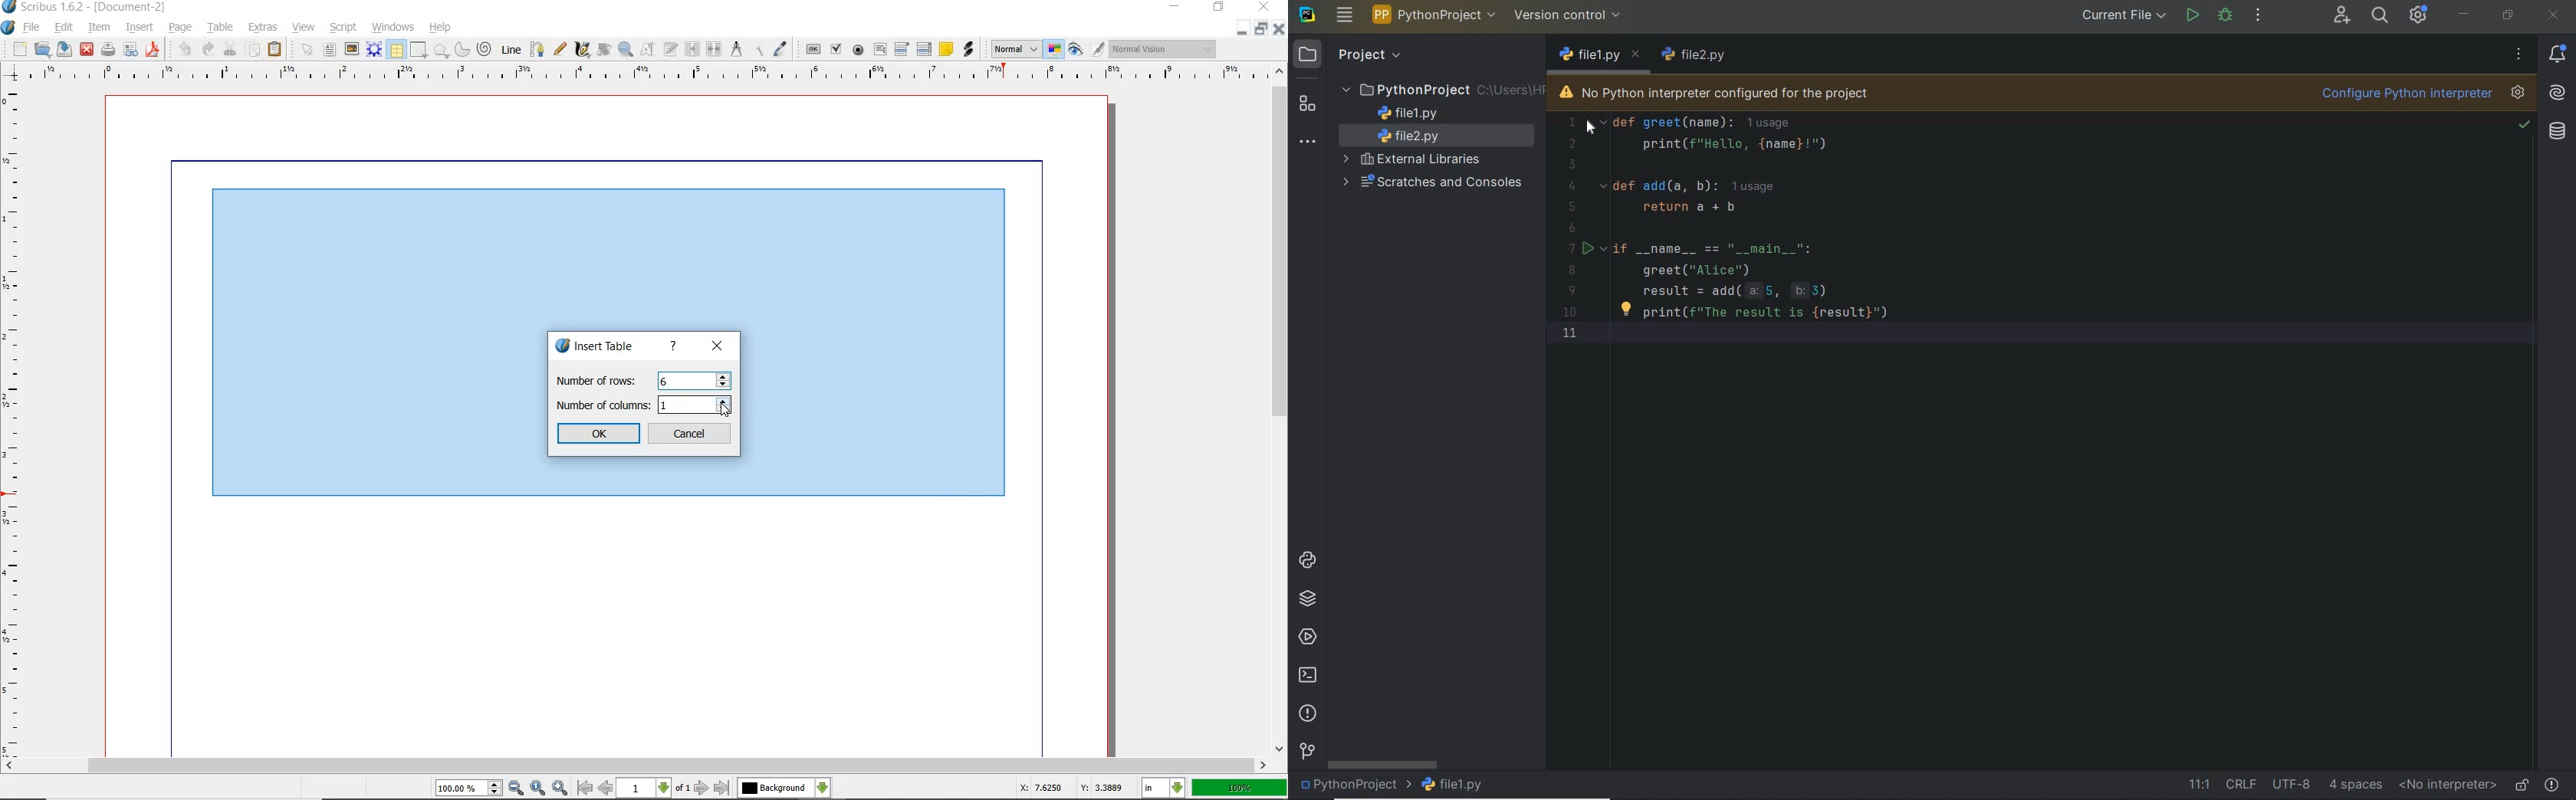 The image size is (2576, 812). I want to click on arc, so click(462, 52).